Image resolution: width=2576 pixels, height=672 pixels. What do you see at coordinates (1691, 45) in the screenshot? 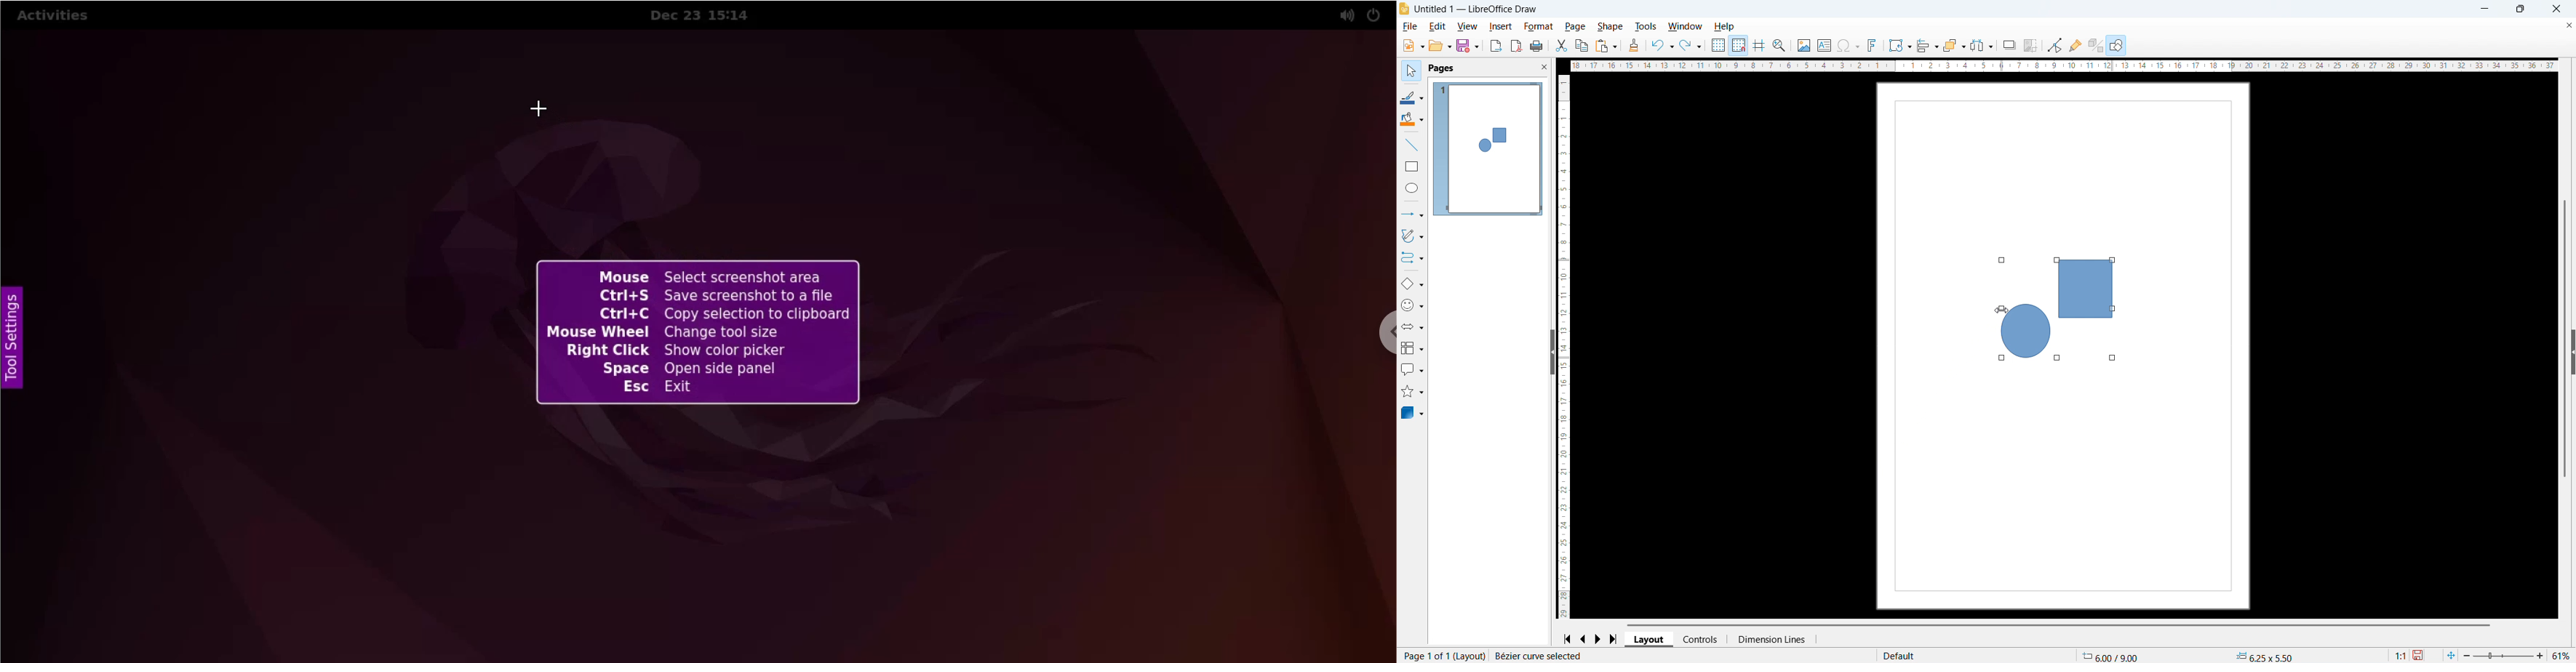
I see `redo ` at bounding box center [1691, 45].